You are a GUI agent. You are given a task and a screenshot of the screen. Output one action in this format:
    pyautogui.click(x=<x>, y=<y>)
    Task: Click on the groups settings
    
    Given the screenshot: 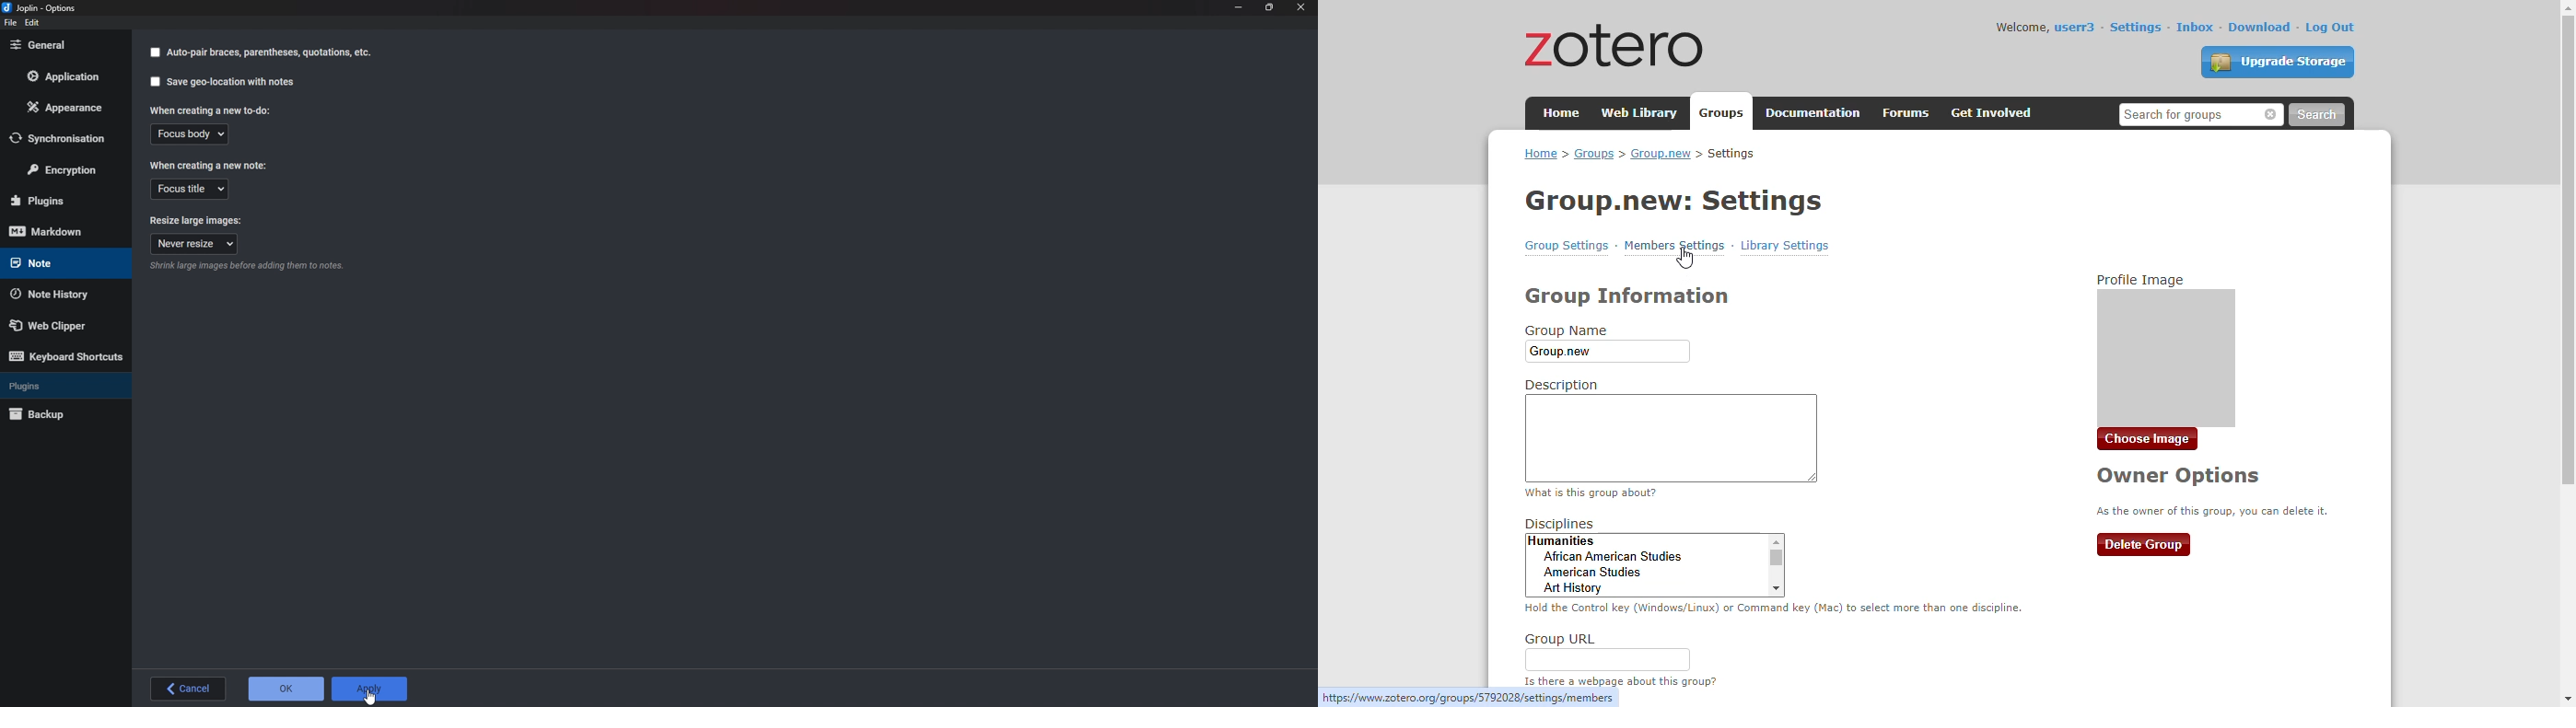 What is the action you would take?
    pyautogui.click(x=1568, y=246)
    